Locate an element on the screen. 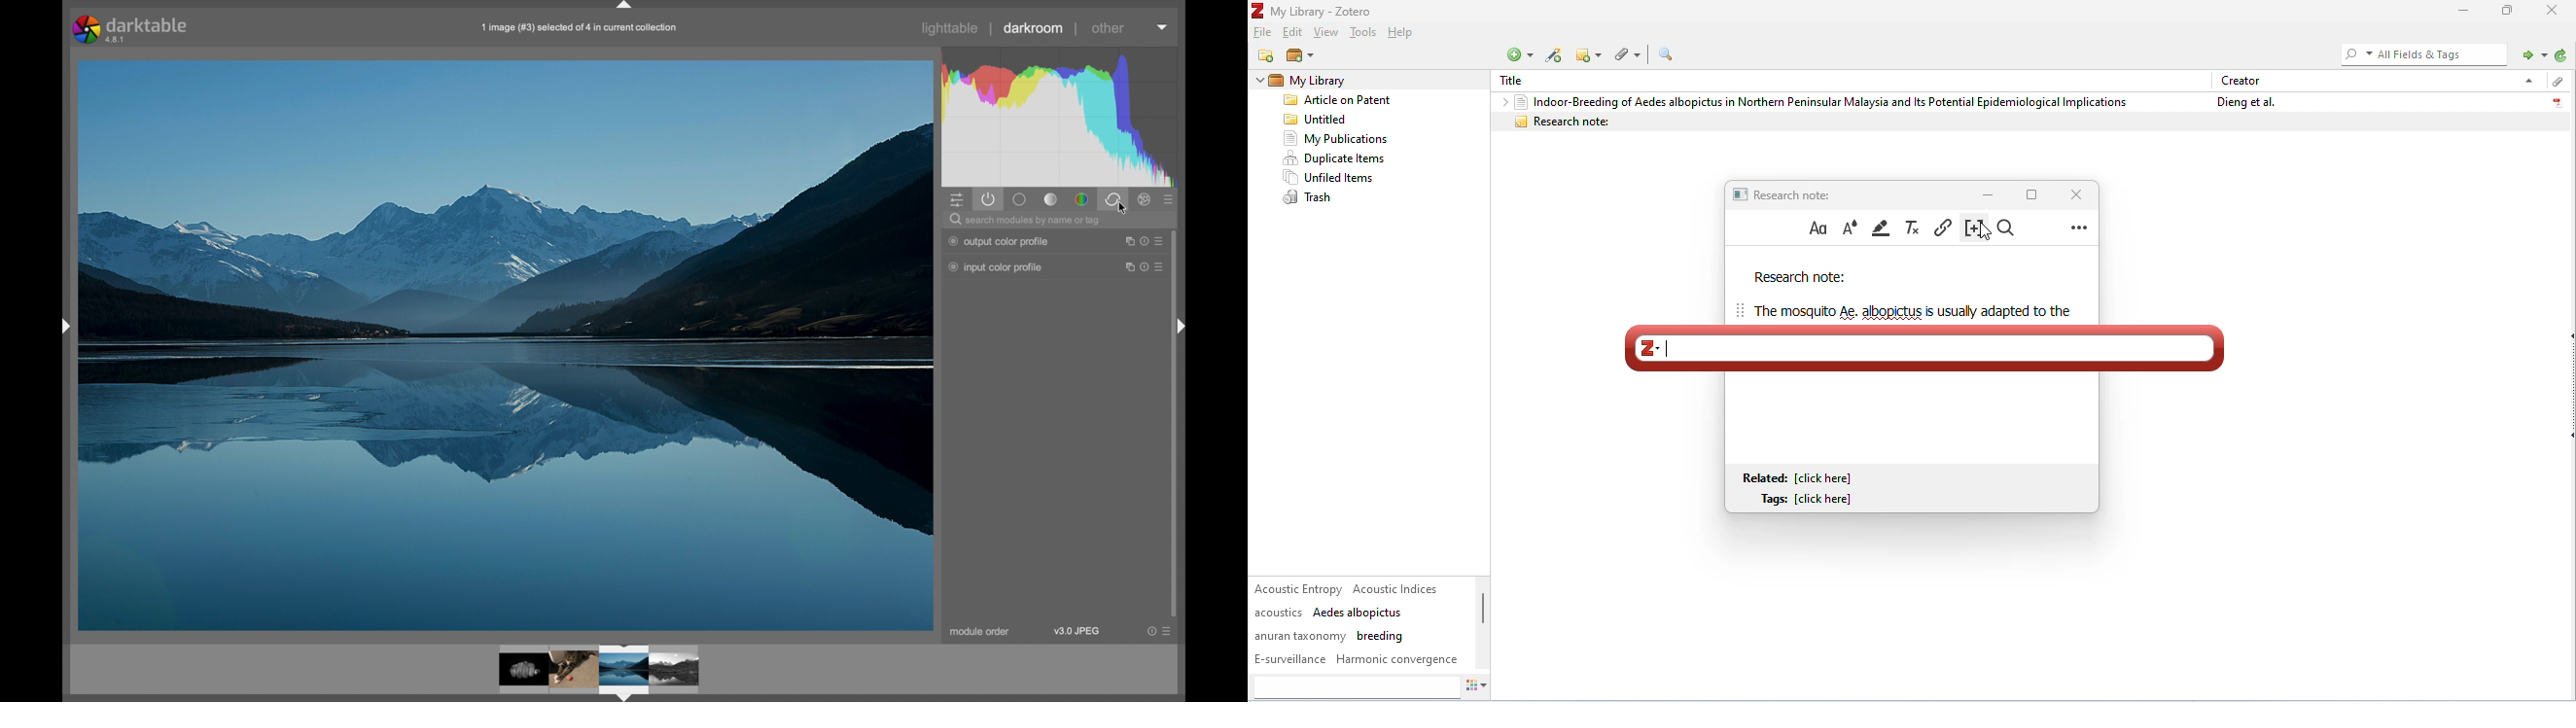 The image size is (2576, 728). typing intext citation is located at coordinates (1924, 347).